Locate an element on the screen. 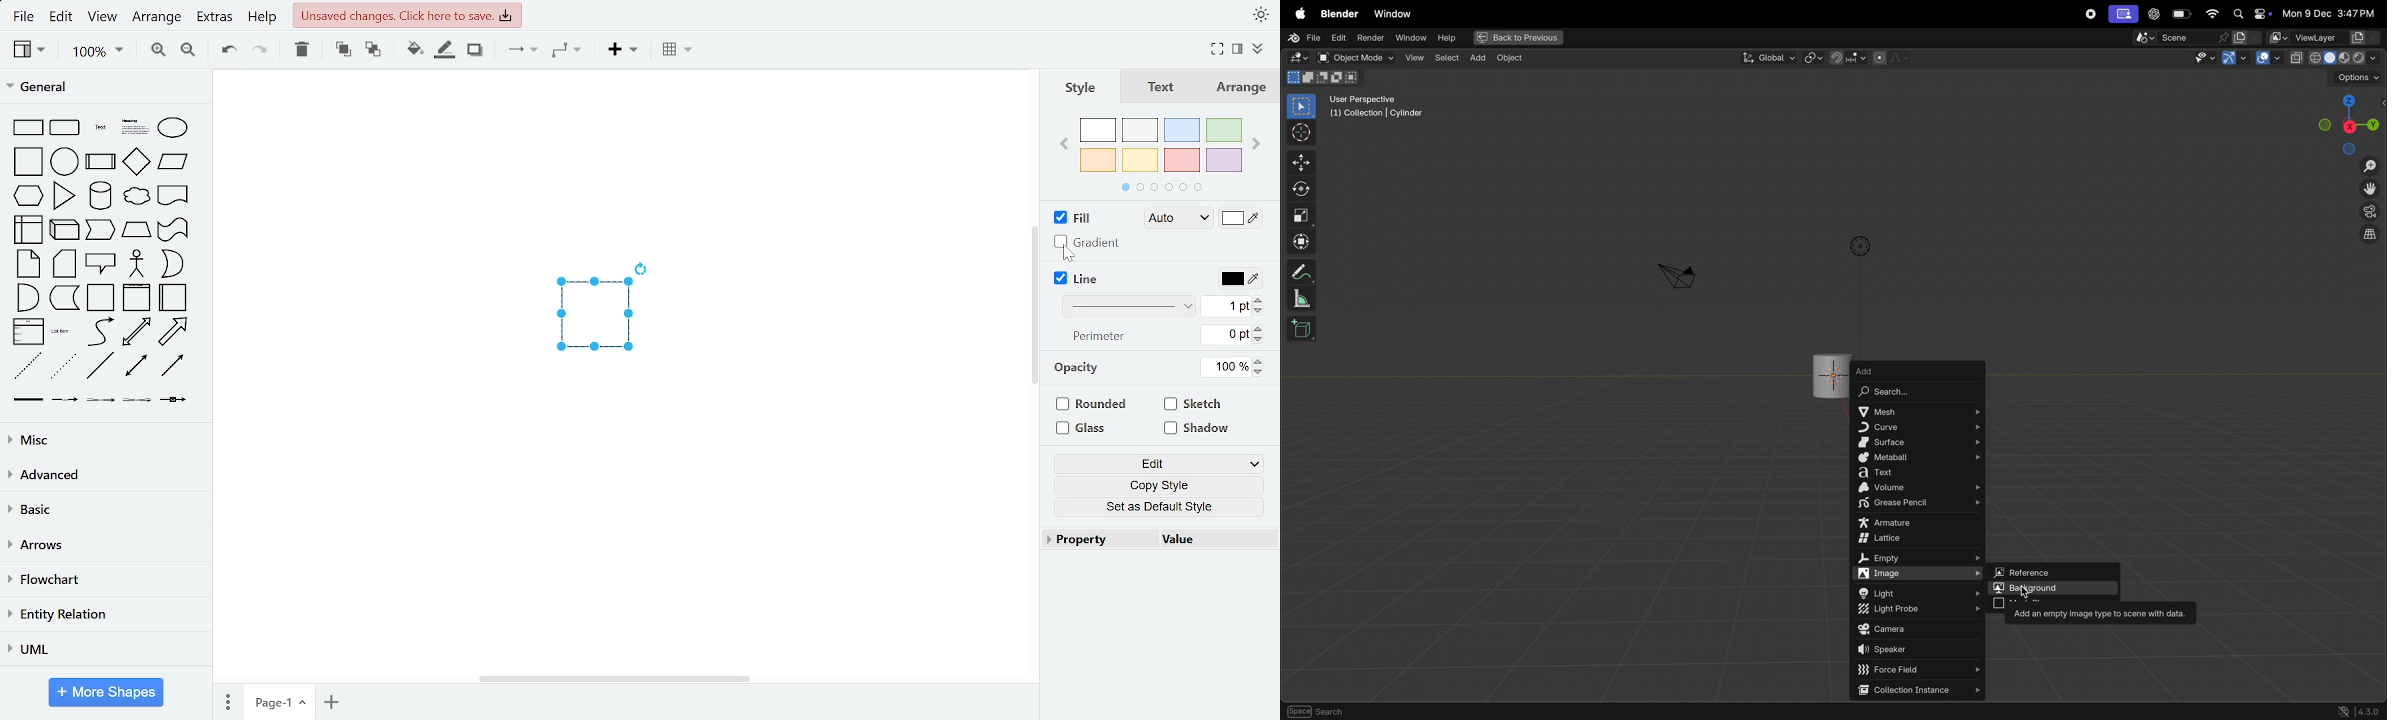 This screenshot has height=728, width=2408. general shapes is located at coordinates (62, 230).